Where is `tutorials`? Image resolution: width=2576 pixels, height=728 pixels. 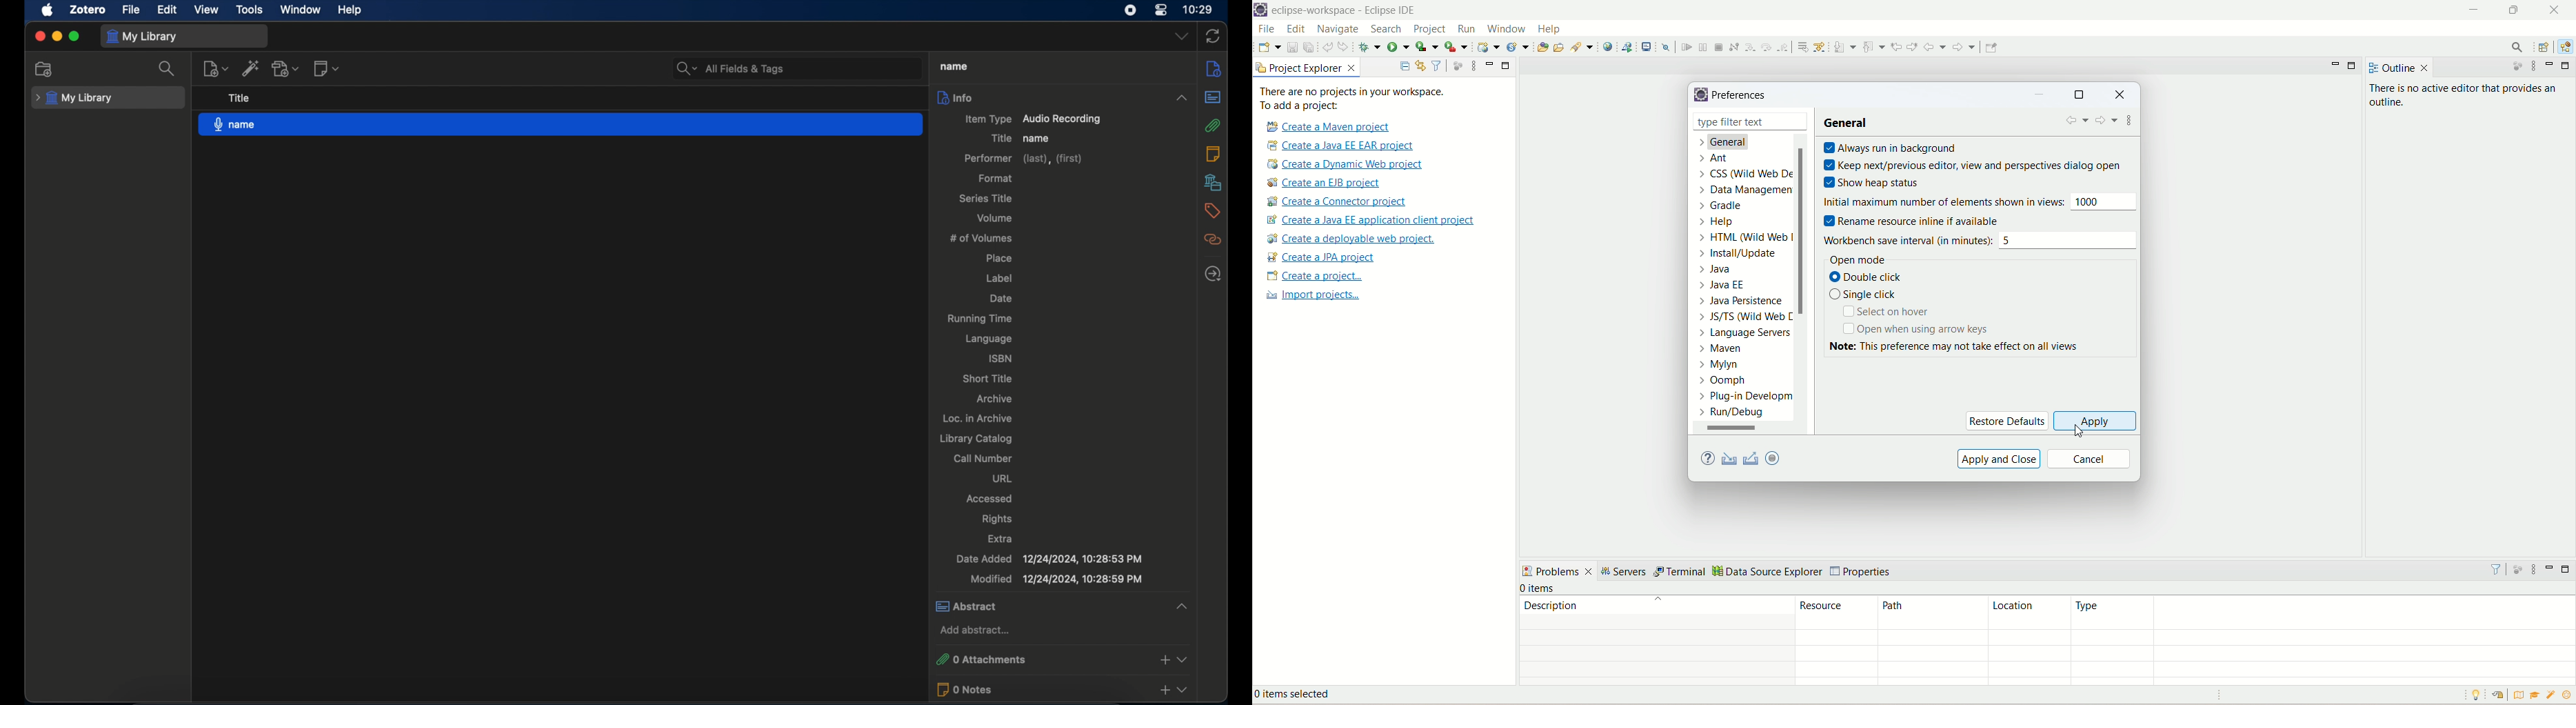 tutorials is located at coordinates (2537, 695).